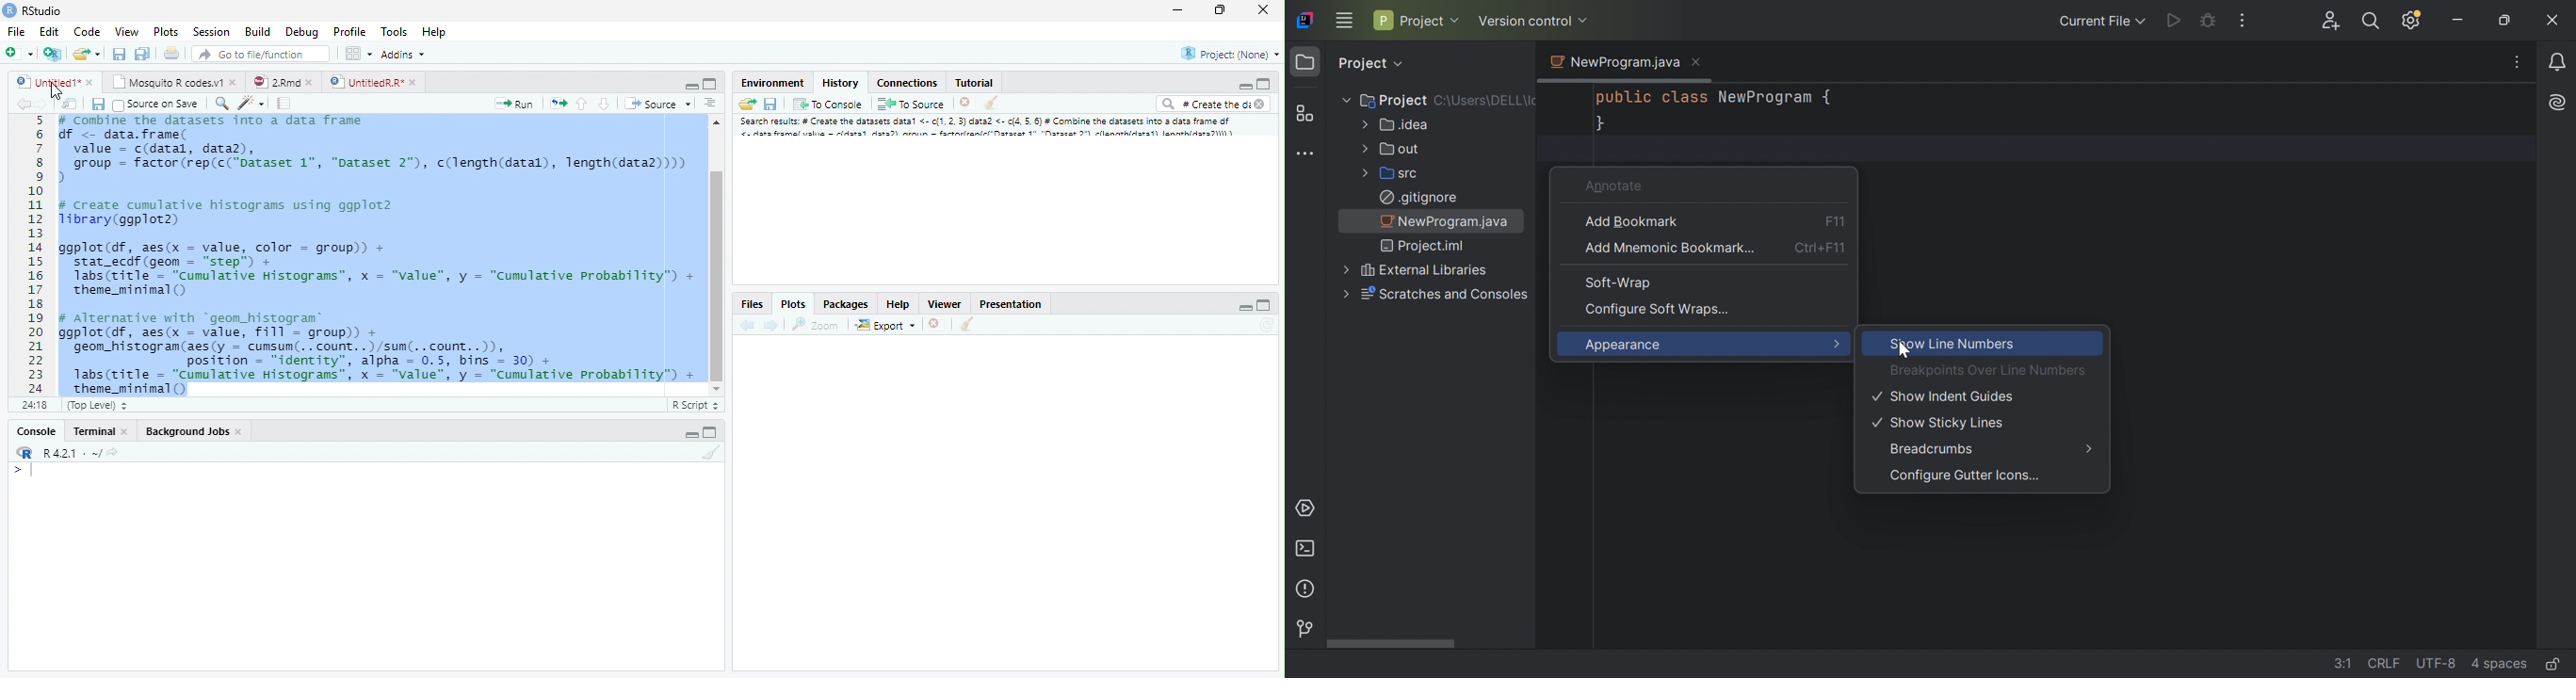 The height and width of the screenshot is (700, 2576). What do you see at coordinates (830, 105) in the screenshot?
I see `To console` at bounding box center [830, 105].